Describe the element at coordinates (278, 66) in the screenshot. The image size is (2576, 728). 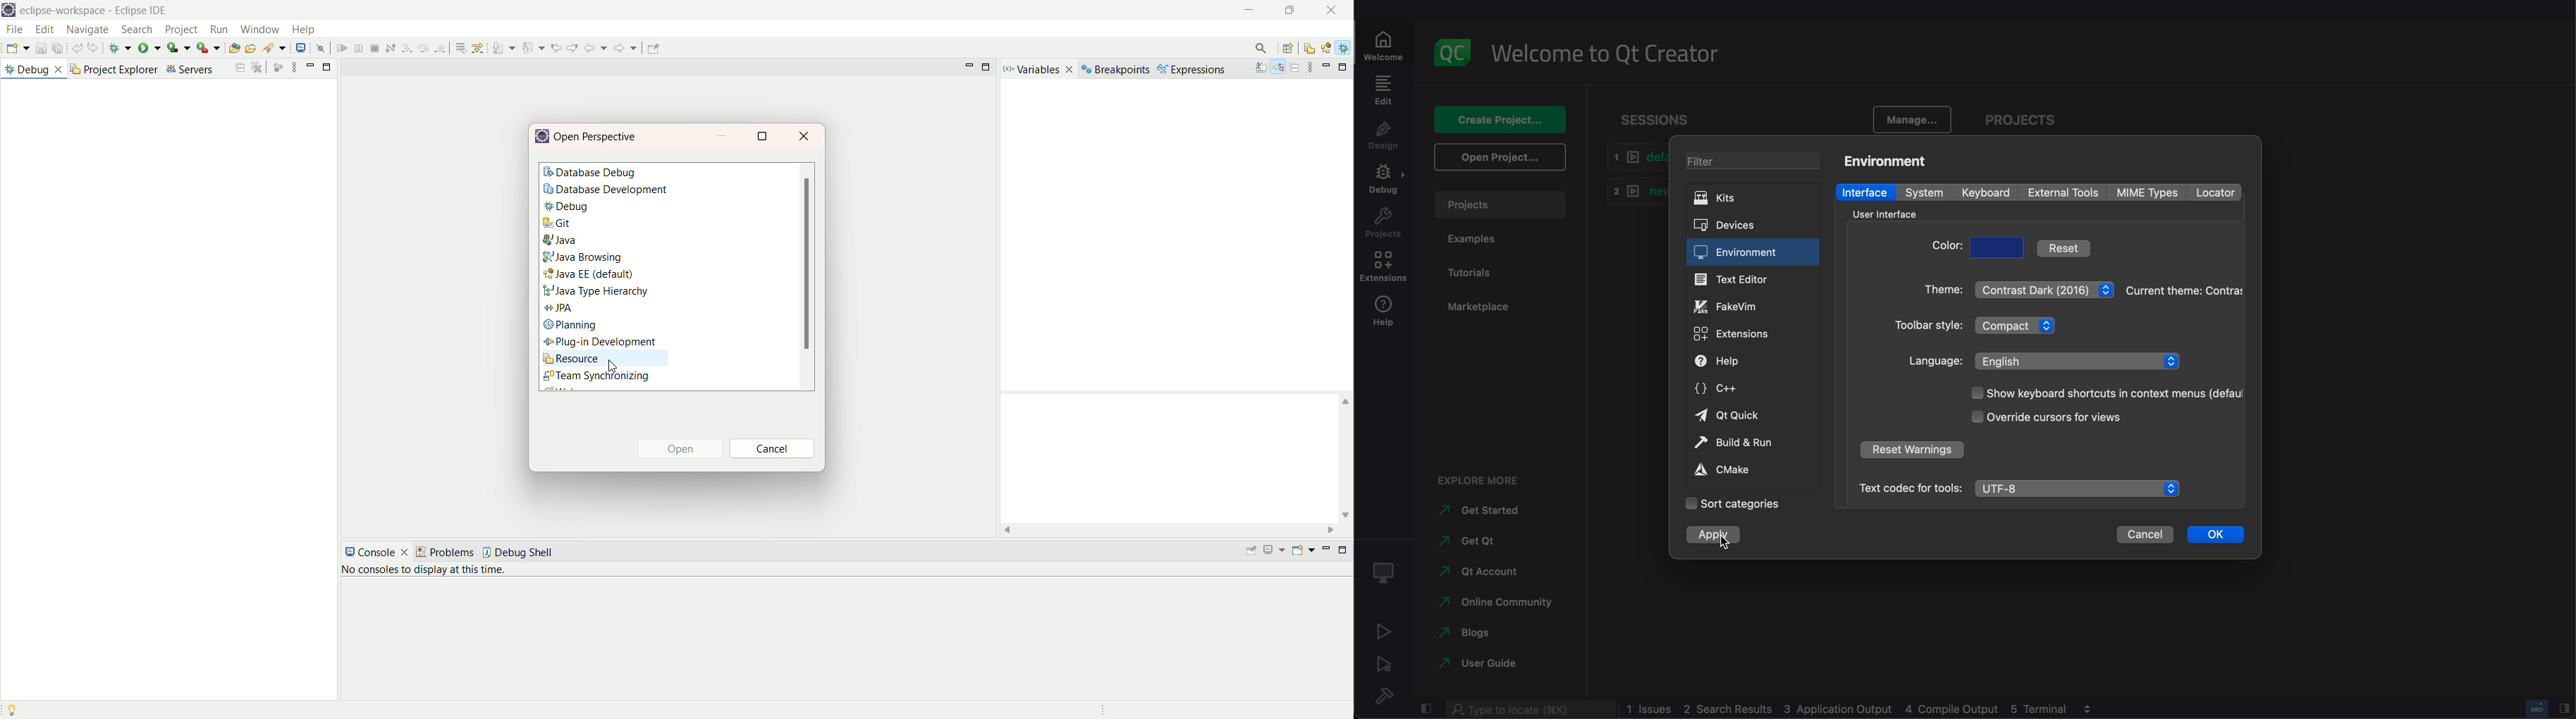
I see `focus on active task` at that location.